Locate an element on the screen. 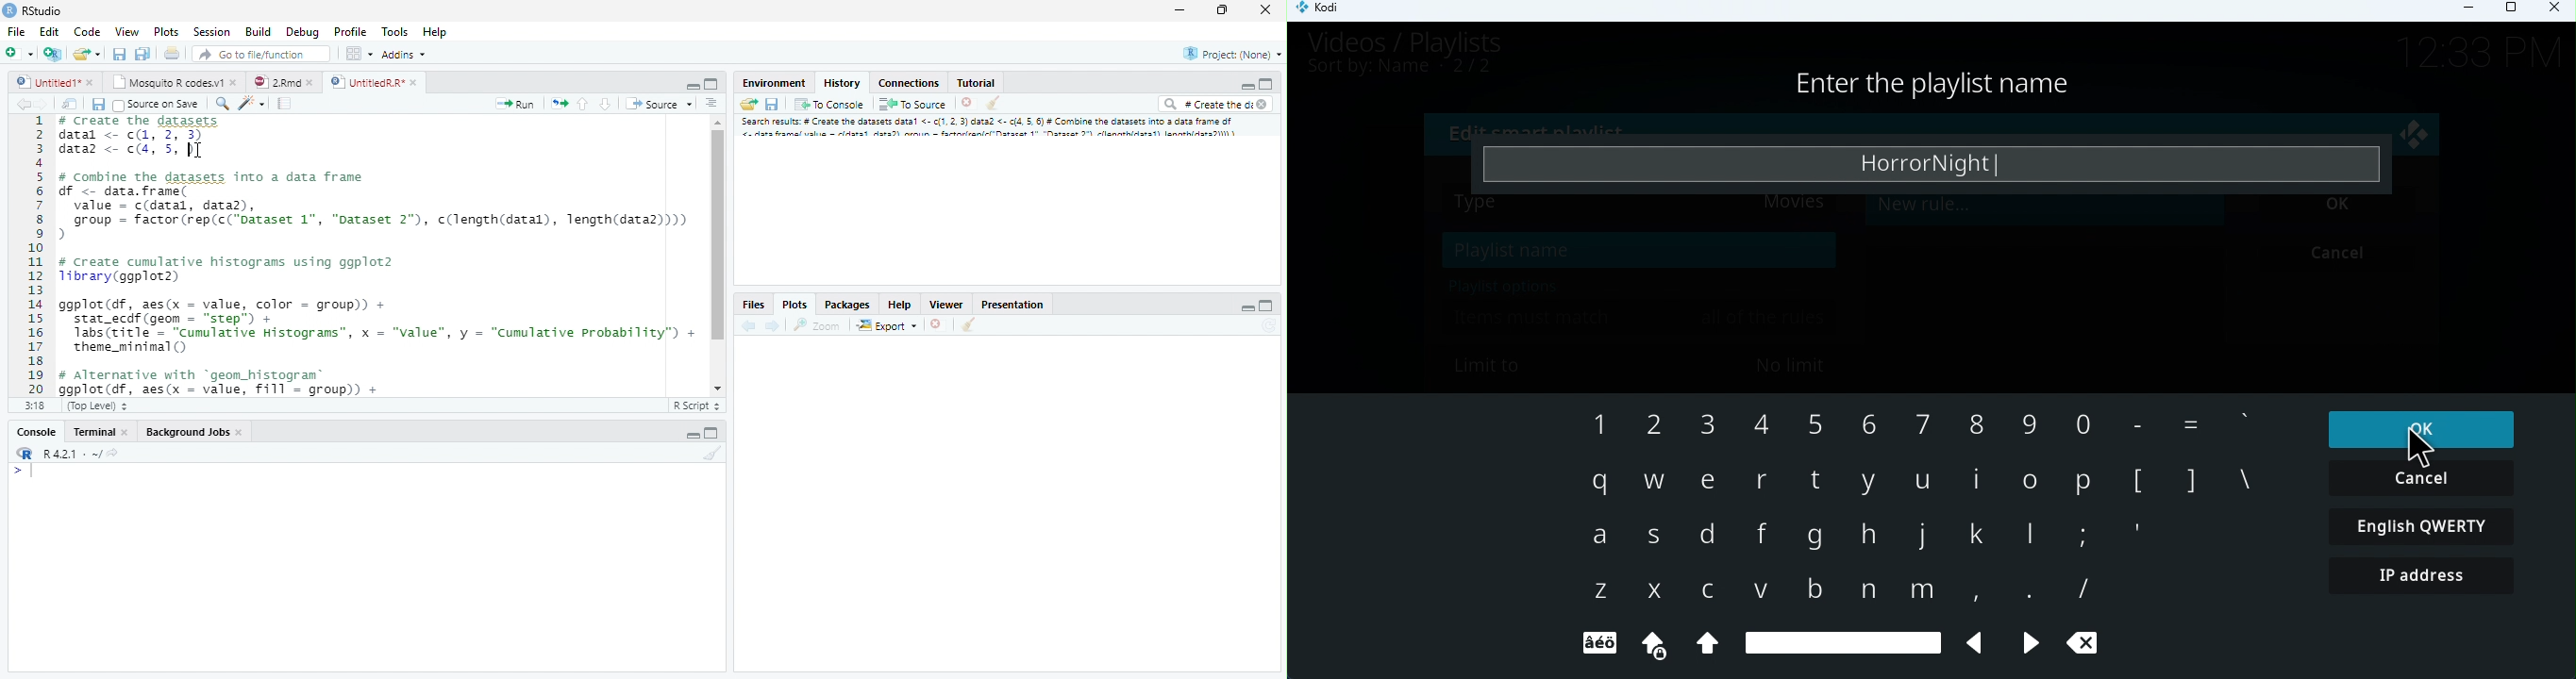 The image size is (2576, 700). Rstudio is located at coordinates (32, 9).